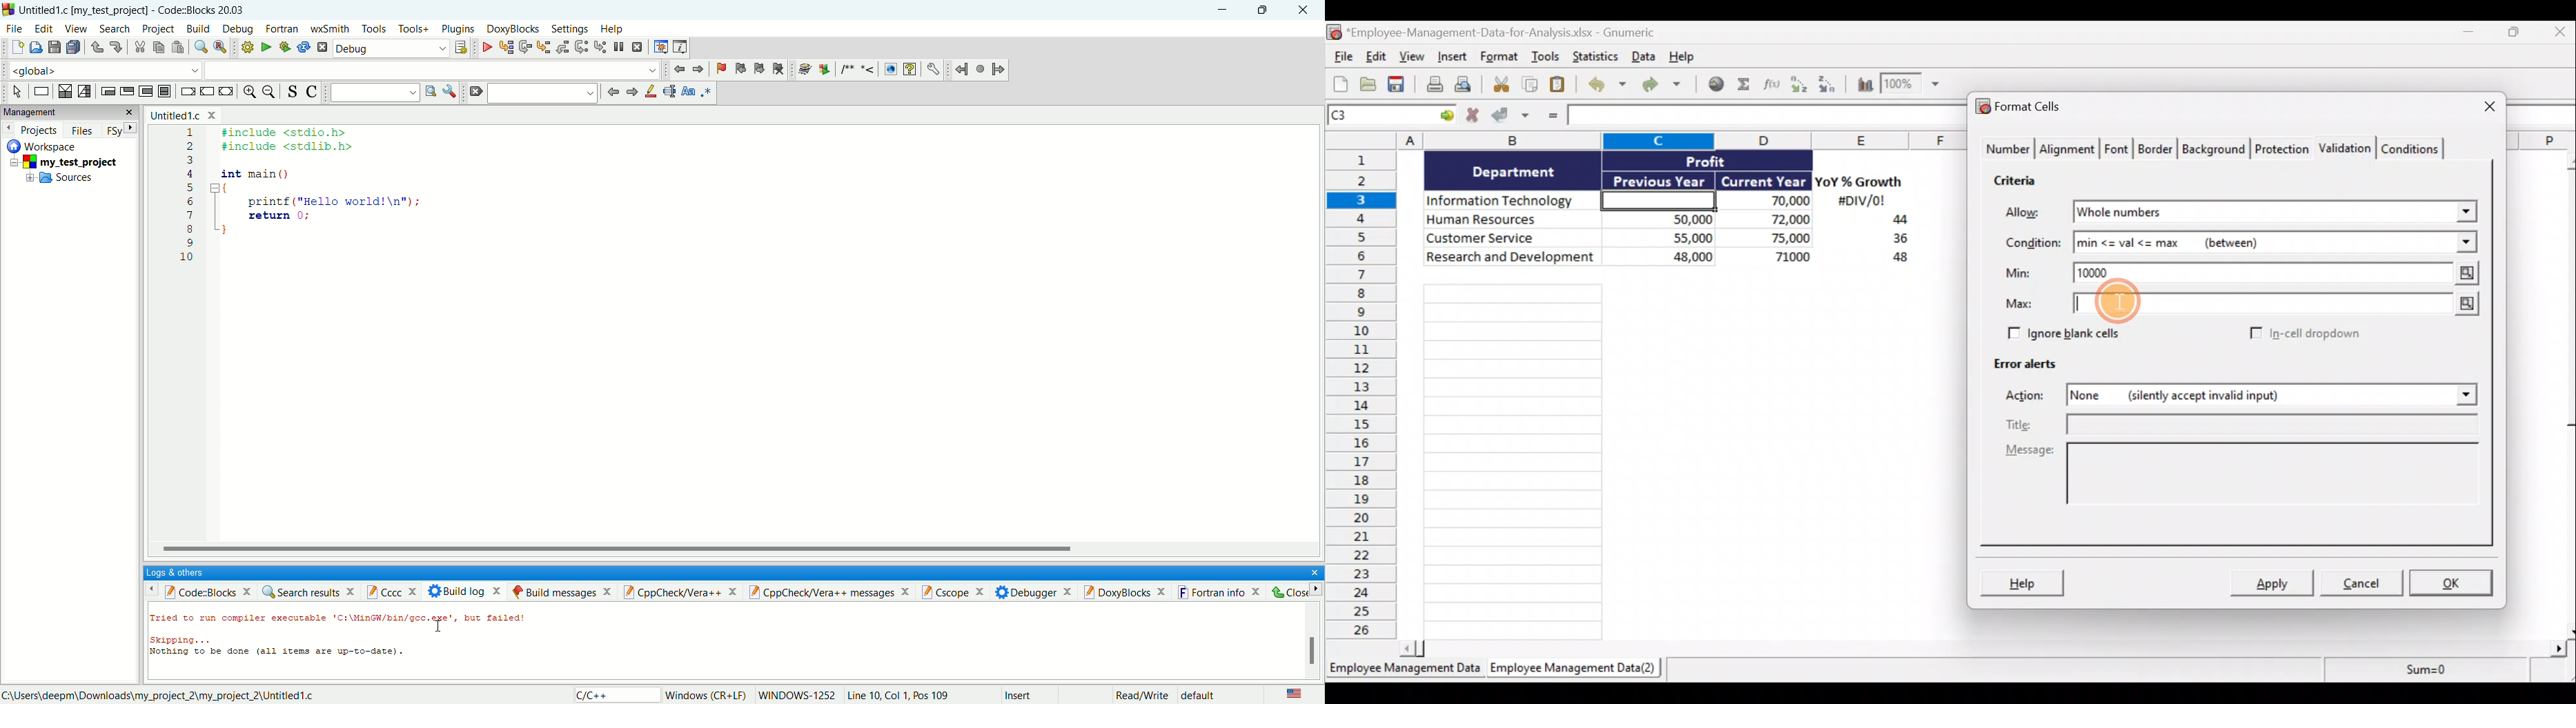 This screenshot has height=728, width=2576. What do you see at coordinates (2016, 183) in the screenshot?
I see `Criteria` at bounding box center [2016, 183].